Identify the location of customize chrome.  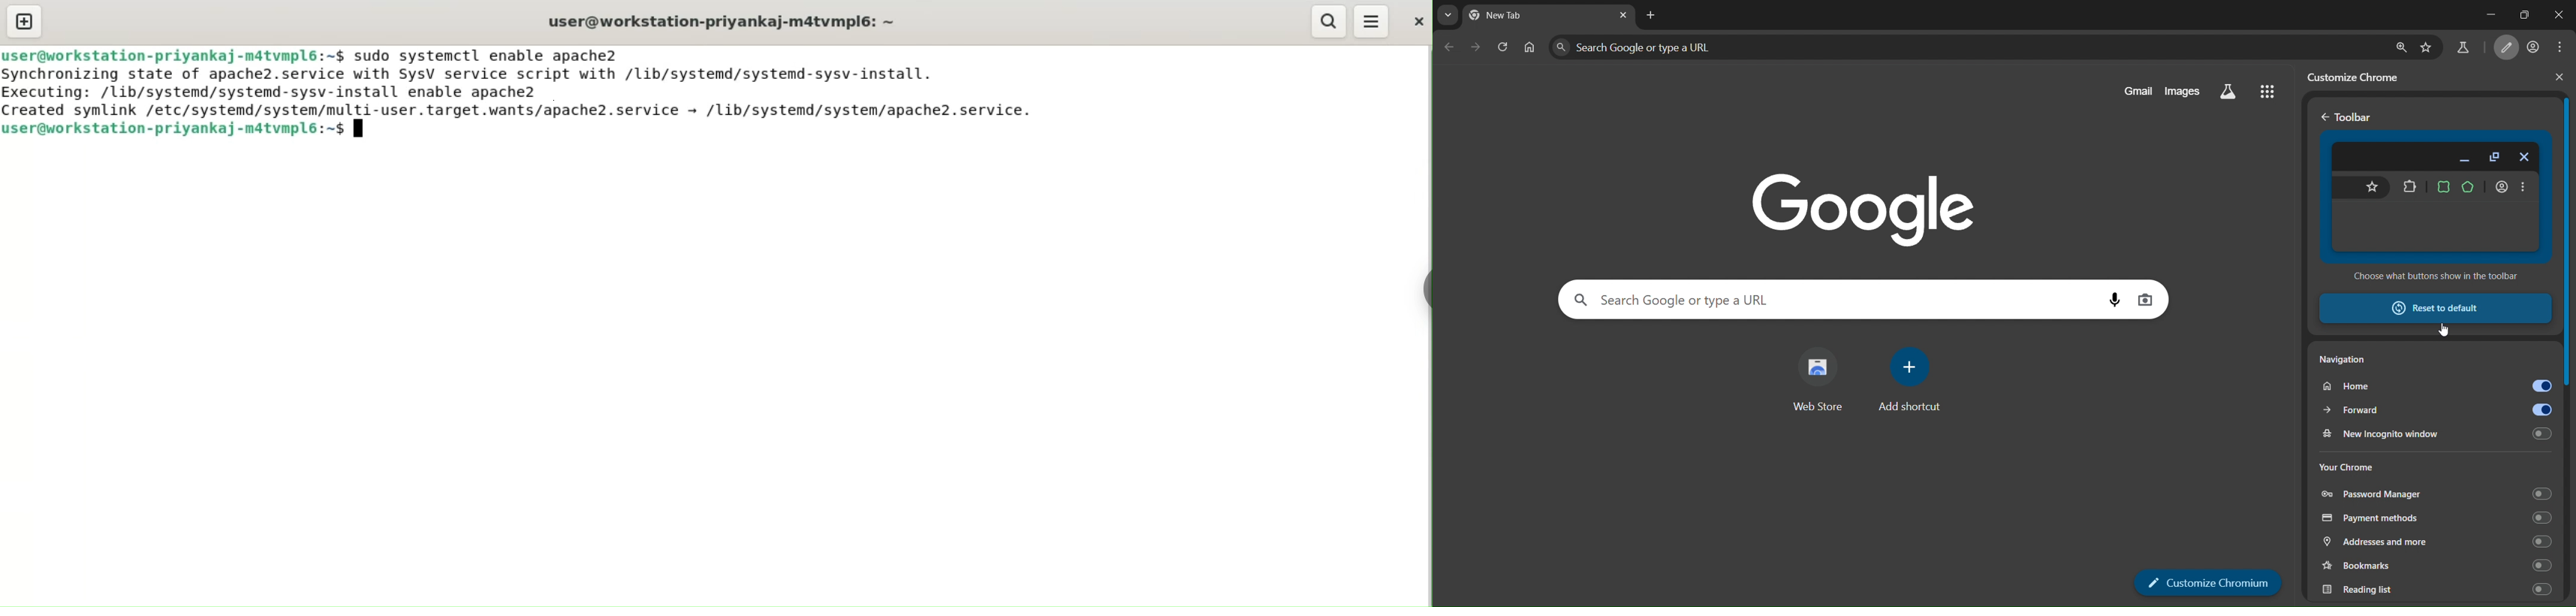
(2361, 76).